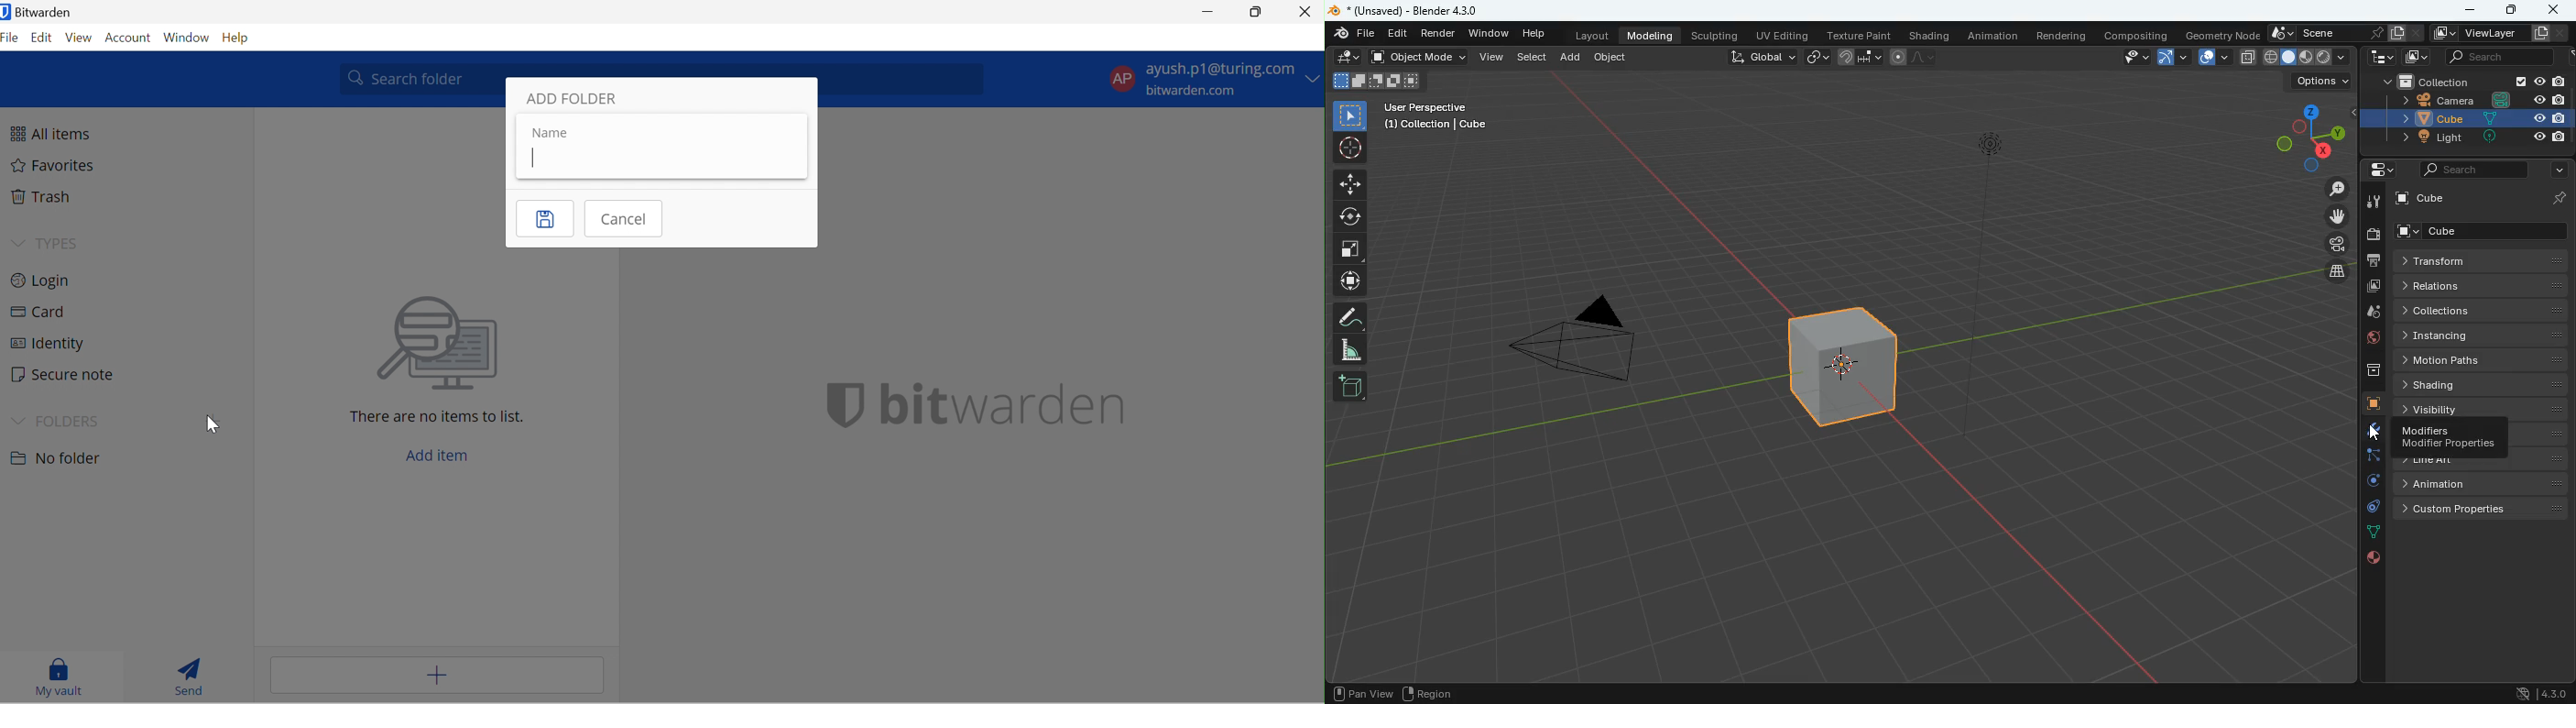 The image size is (2576, 728). I want to click on motion paths, so click(2482, 360).